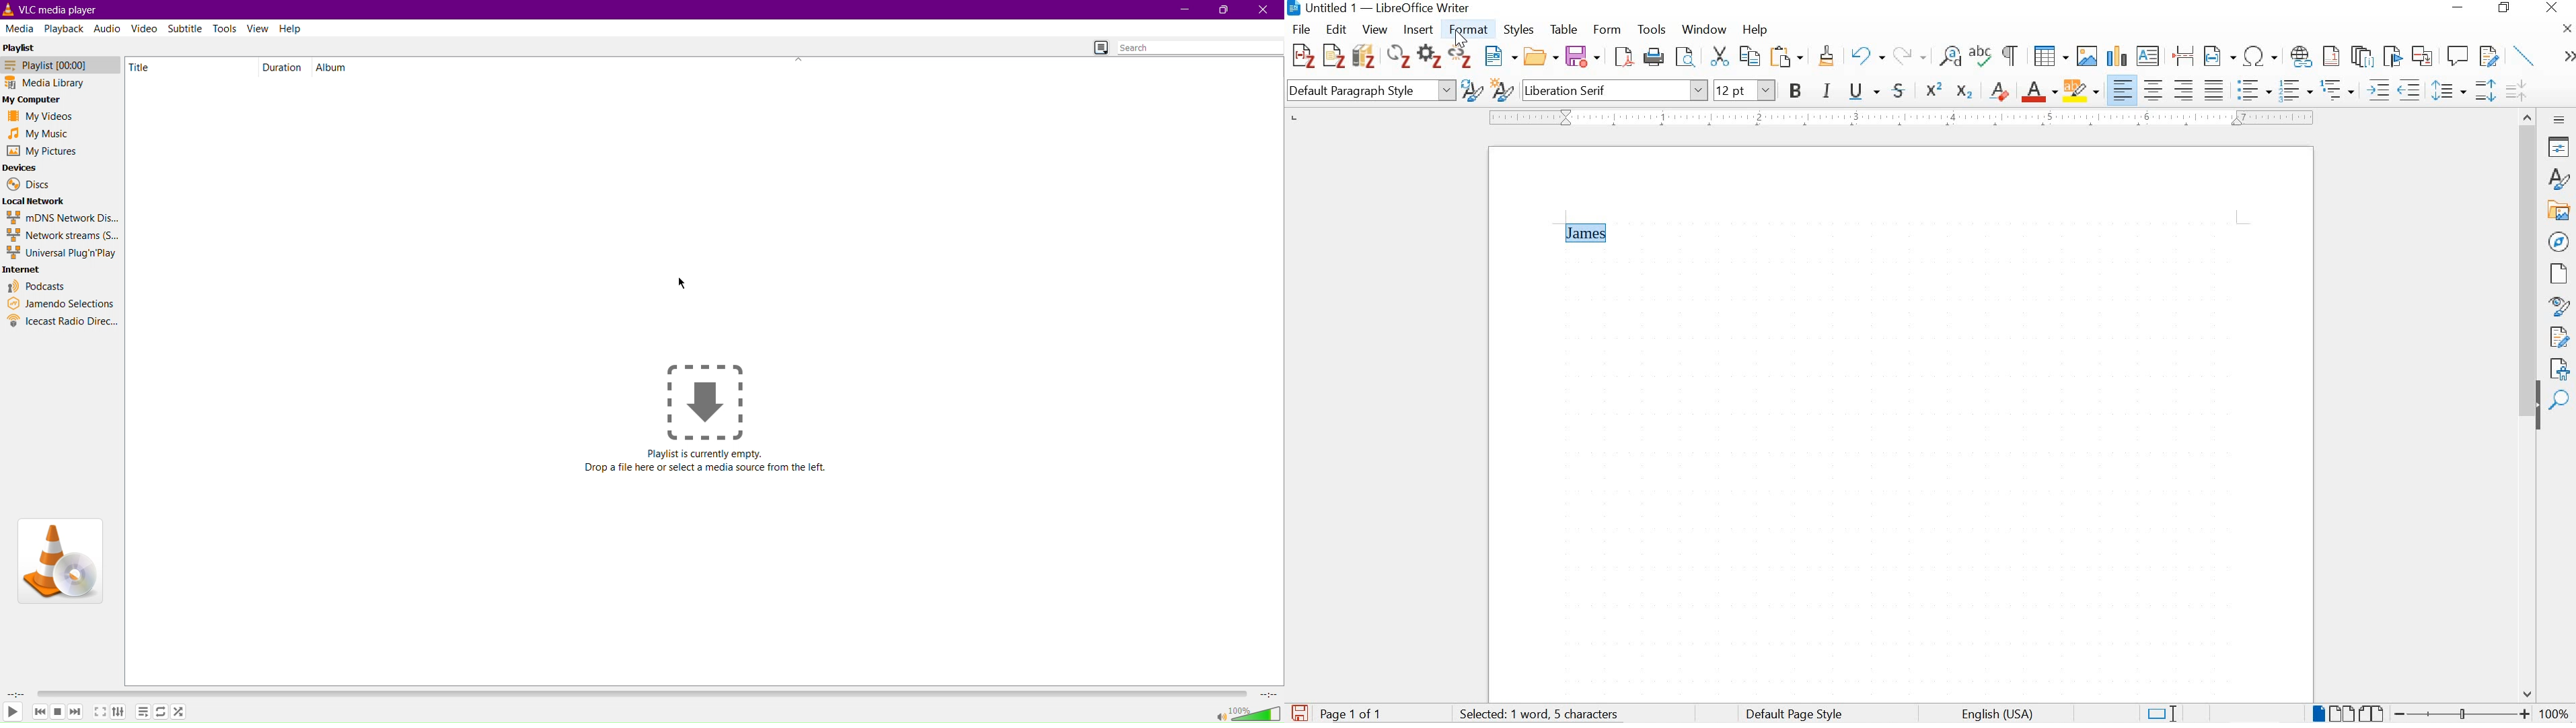 This screenshot has height=728, width=2576. I want to click on single page view, so click(2317, 713).